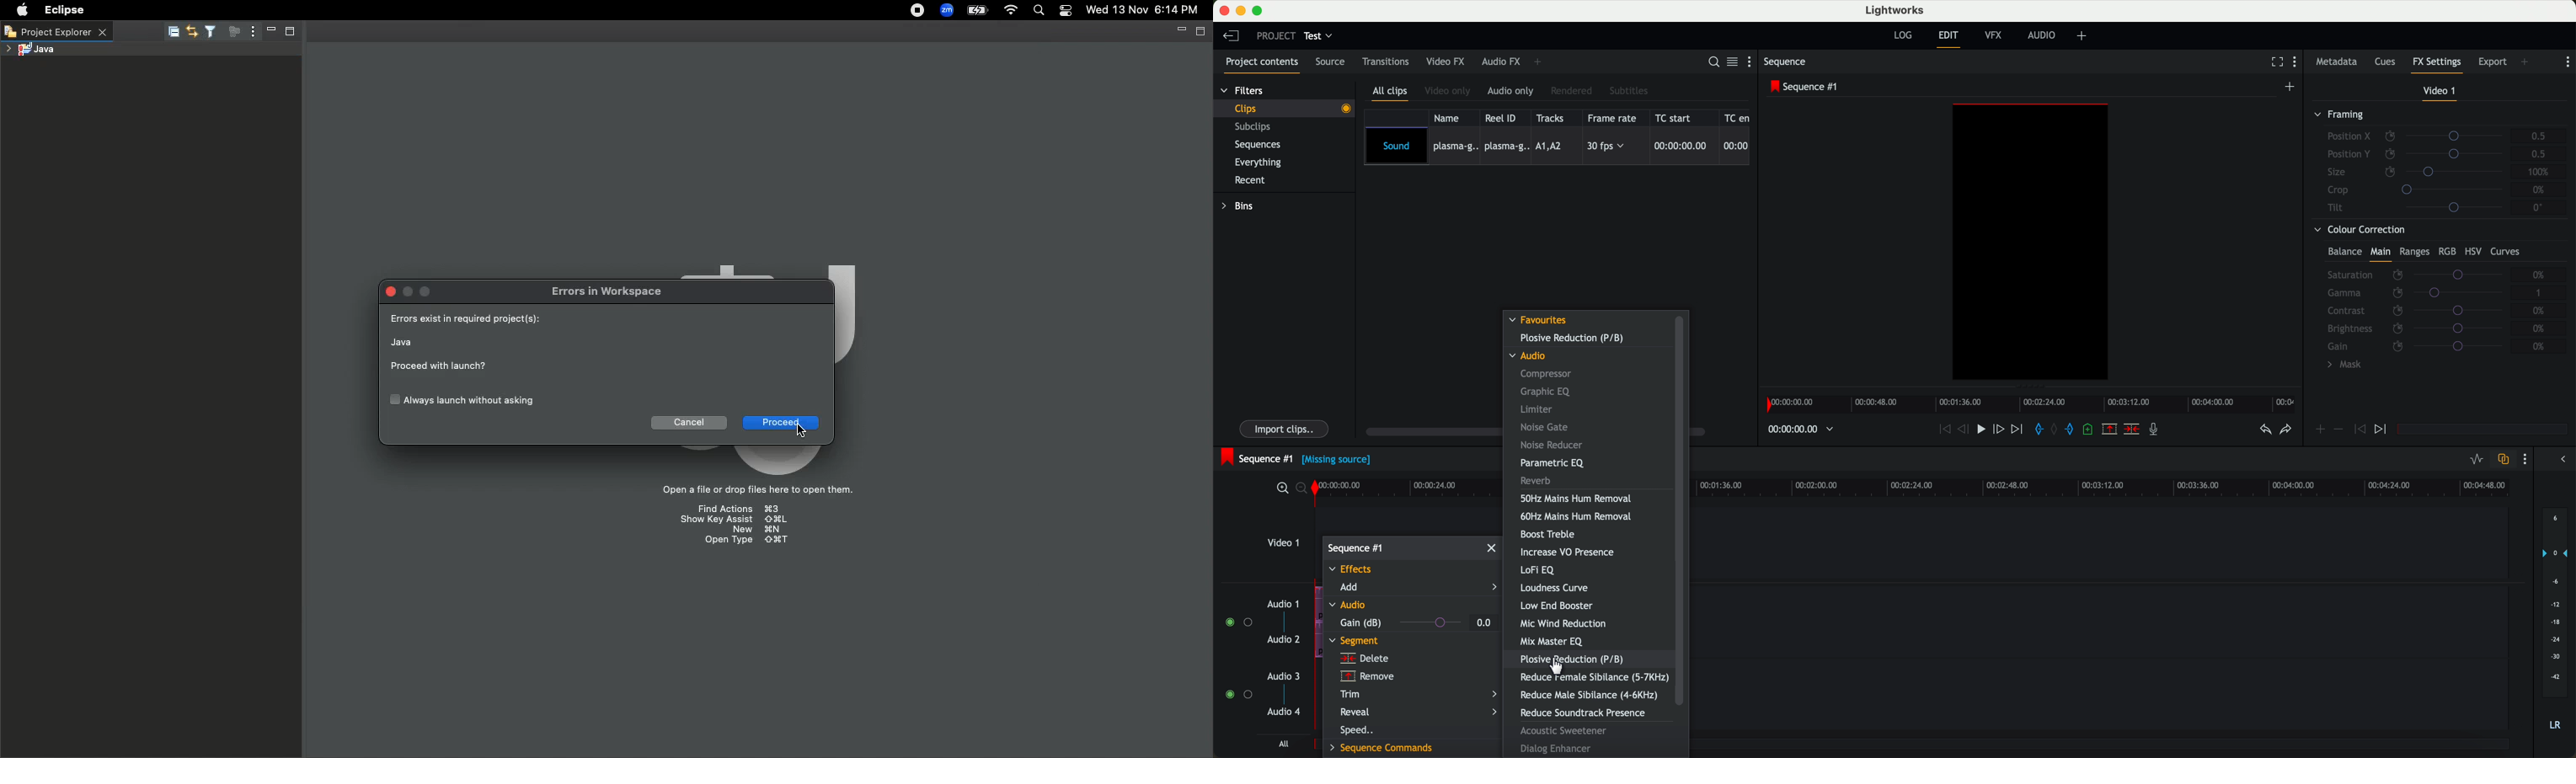  Describe the element at coordinates (2337, 62) in the screenshot. I see `metadata` at that location.